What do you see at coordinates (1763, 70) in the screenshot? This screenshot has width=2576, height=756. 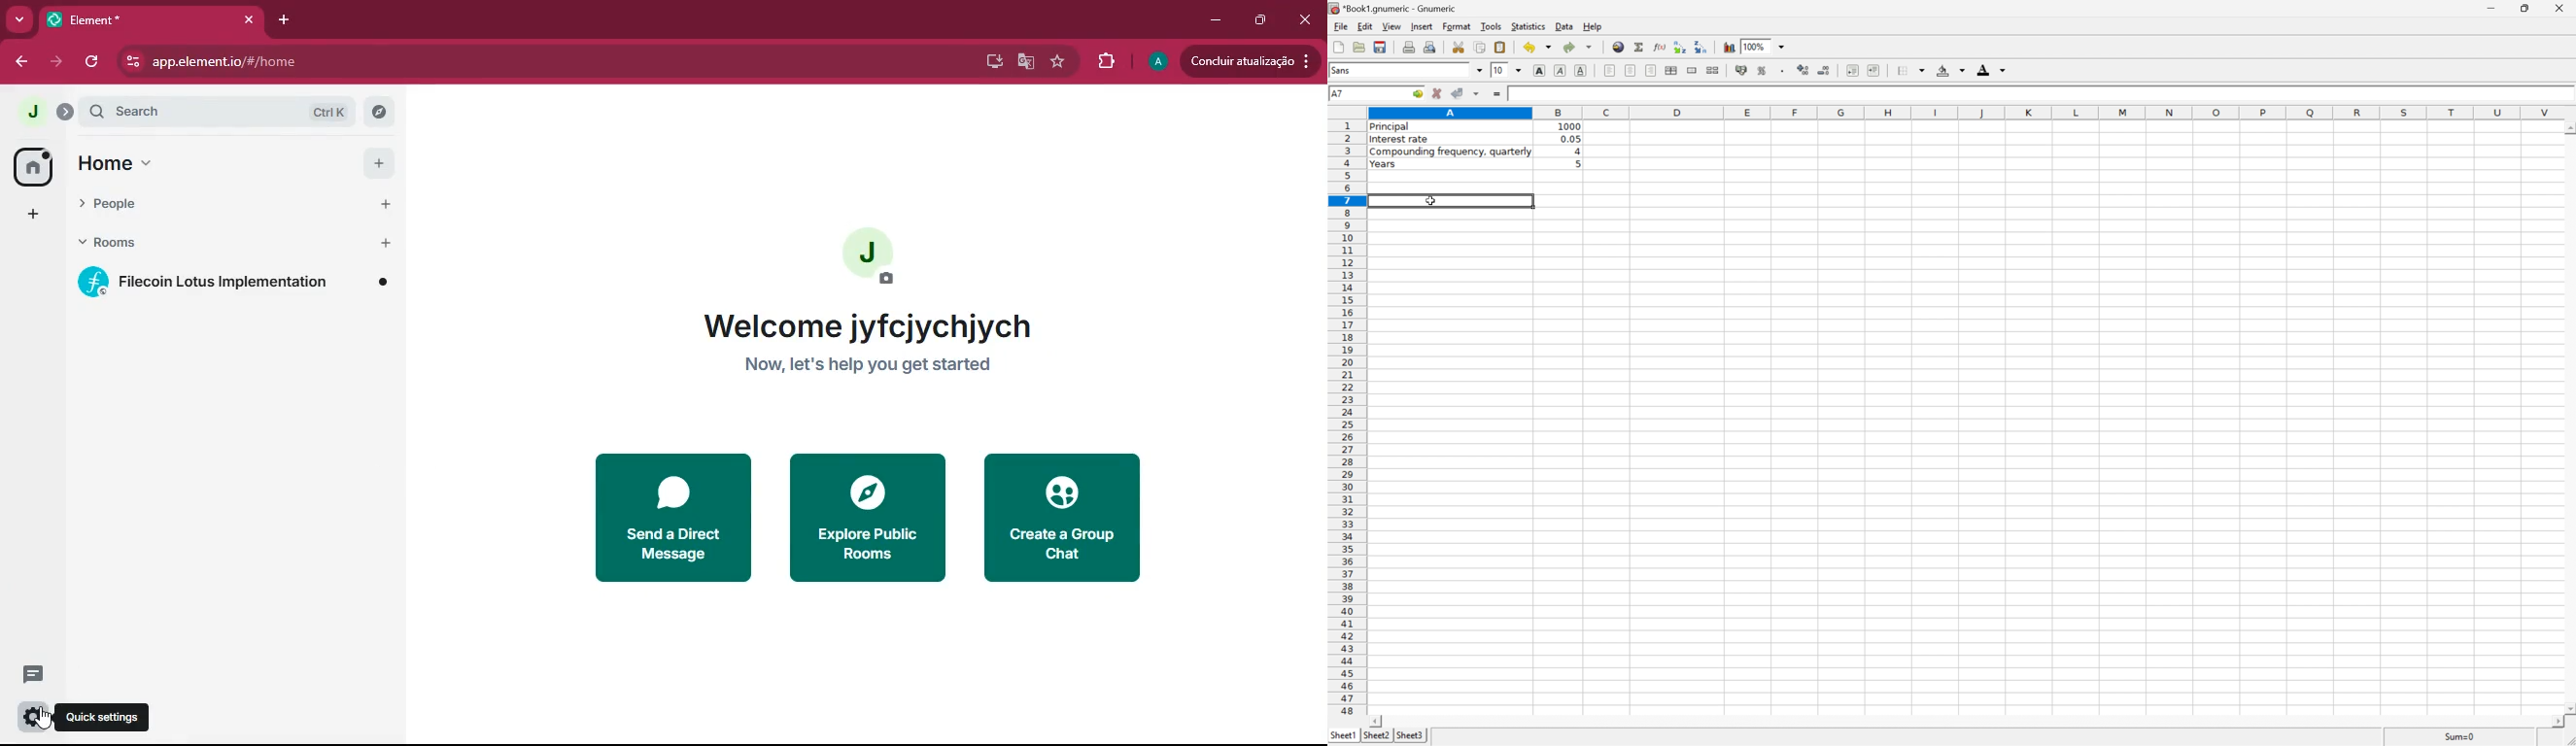 I see `format selection as percentage` at bounding box center [1763, 70].